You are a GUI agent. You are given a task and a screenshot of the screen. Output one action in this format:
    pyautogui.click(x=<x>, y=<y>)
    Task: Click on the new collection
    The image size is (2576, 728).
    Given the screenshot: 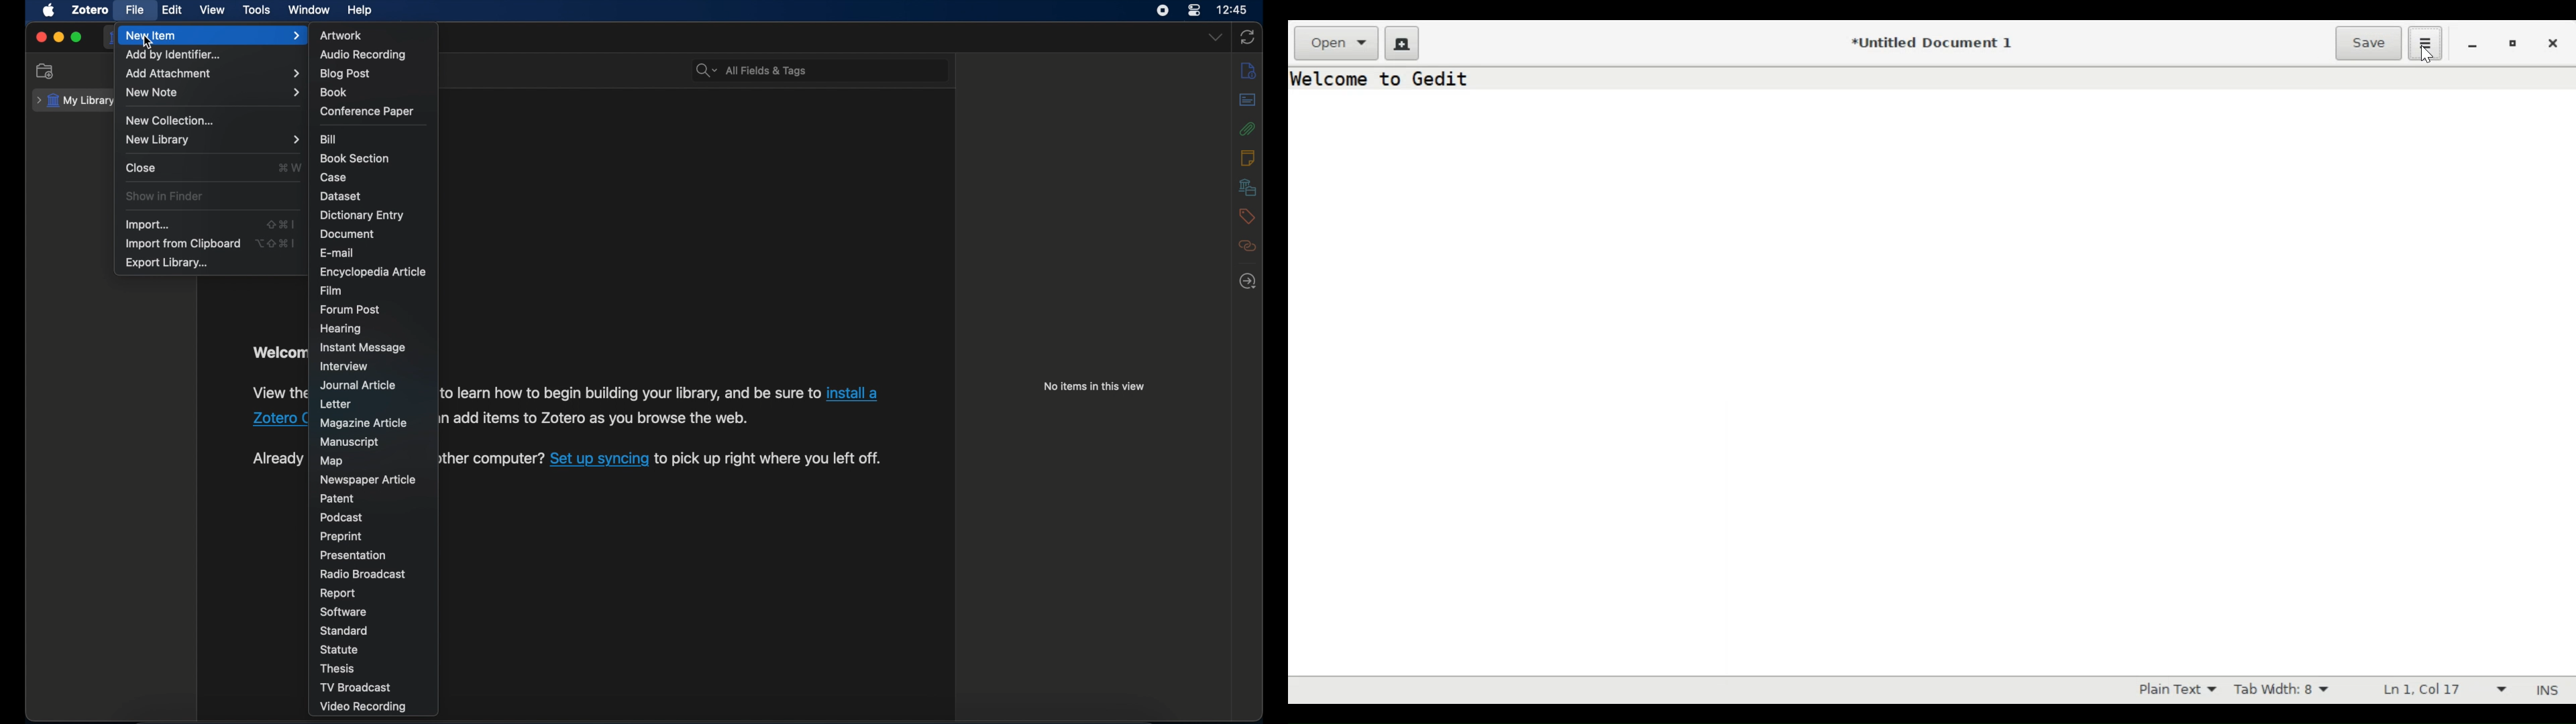 What is the action you would take?
    pyautogui.click(x=172, y=121)
    